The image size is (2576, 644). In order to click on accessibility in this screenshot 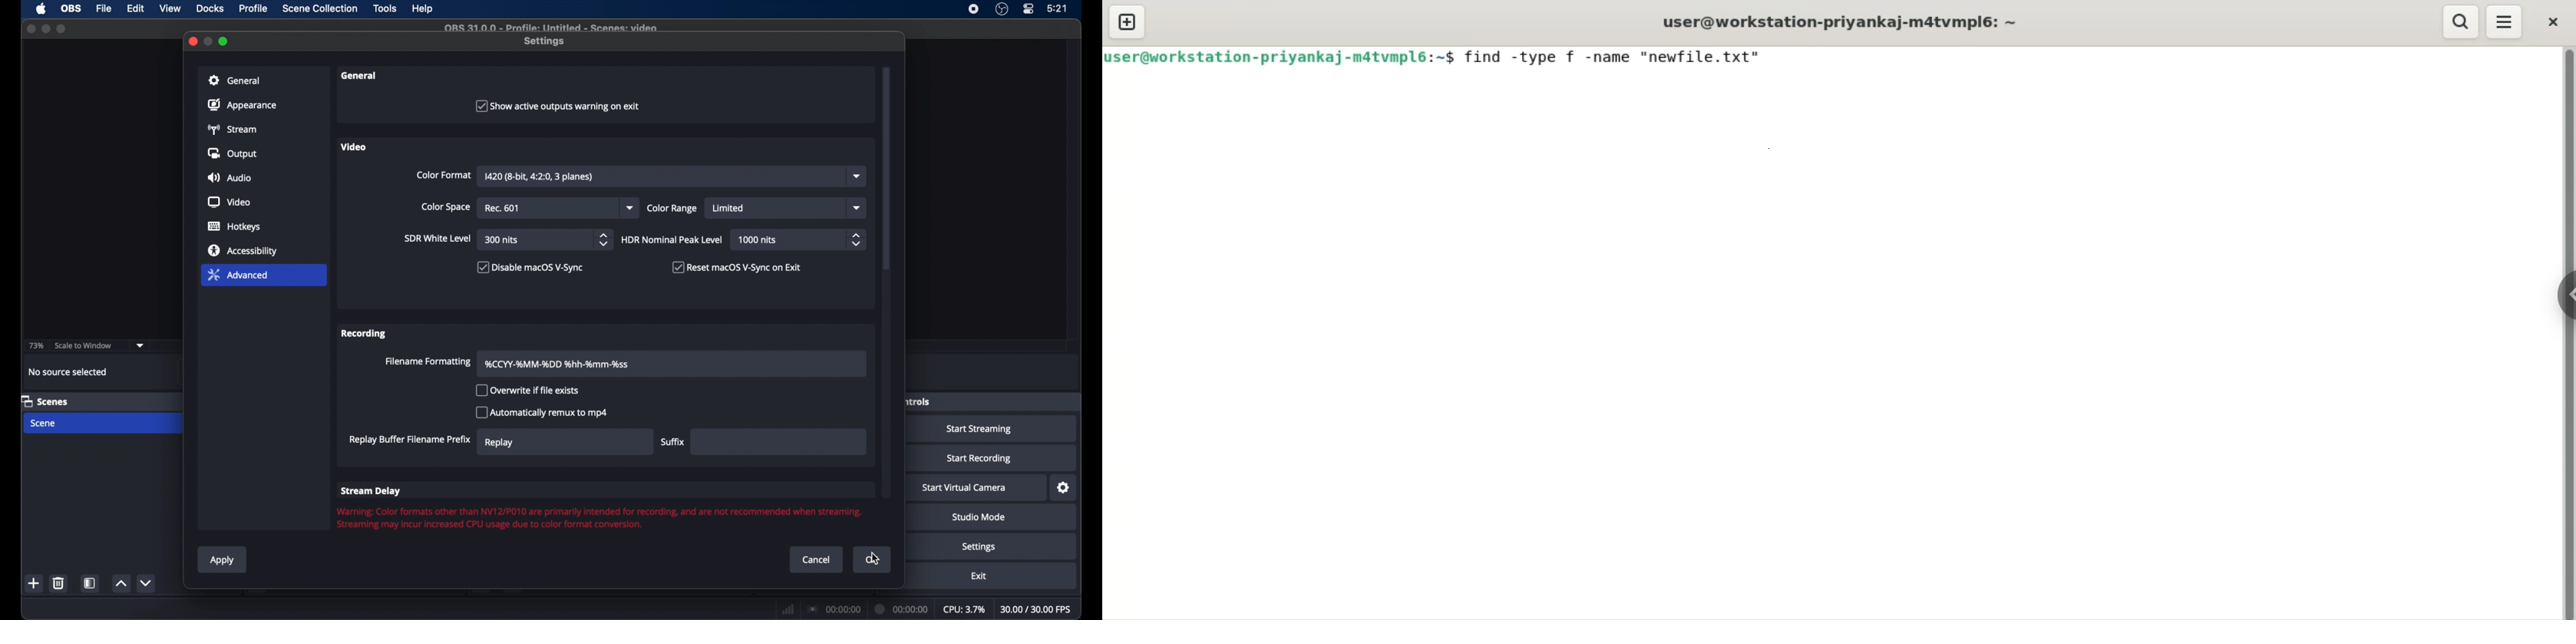, I will do `click(242, 251)`.